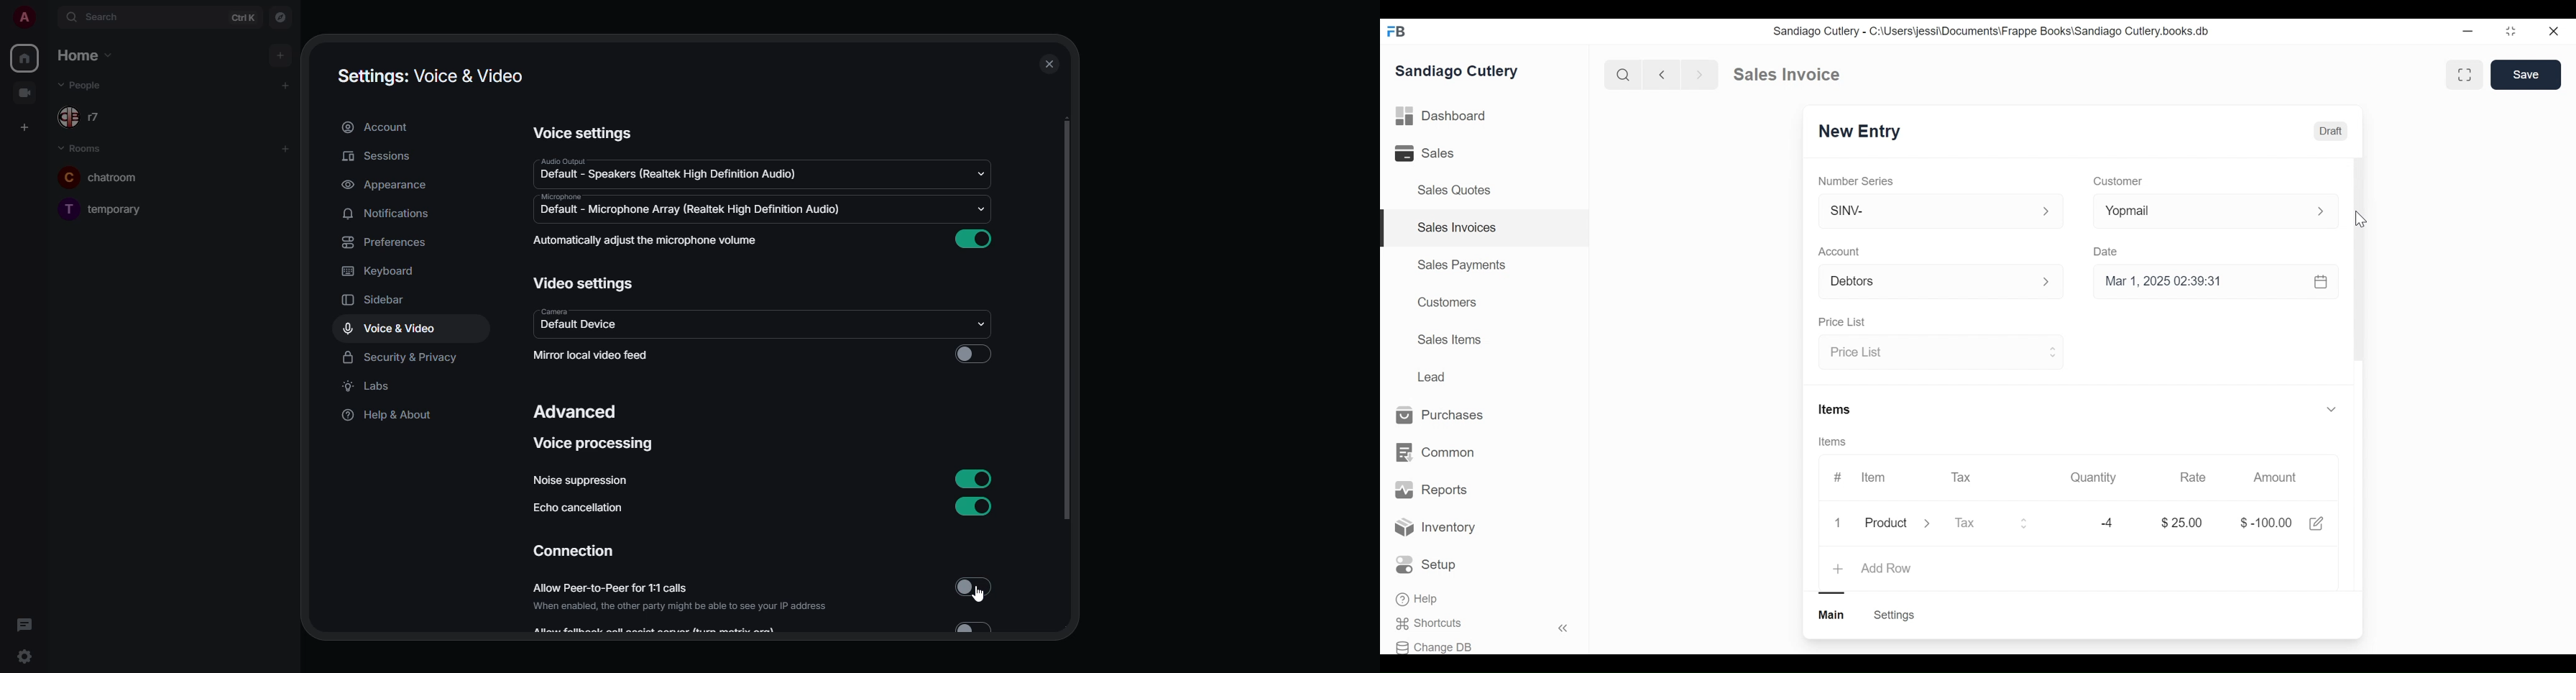  Describe the element at coordinates (2331, 131) in the screenshot. I see `Draft` at that location.